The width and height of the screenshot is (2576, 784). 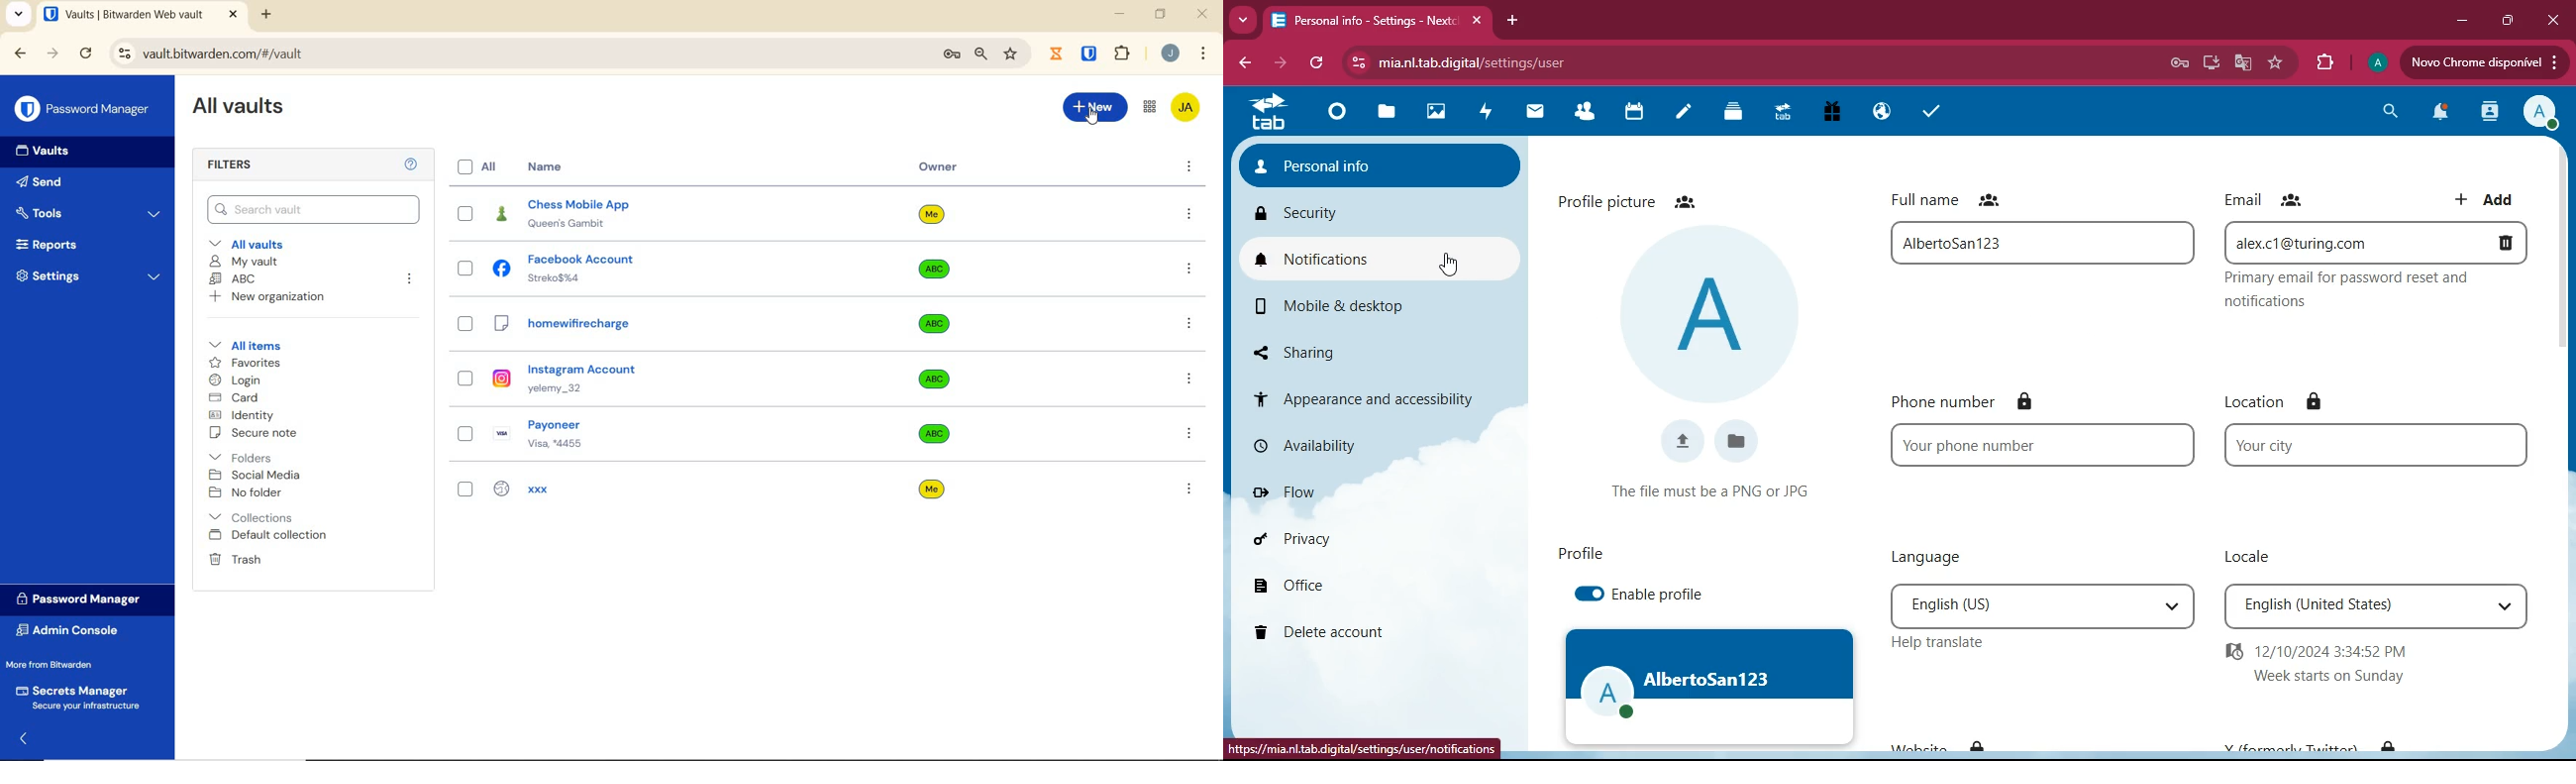 I want to click on Password Manager, so click(x=87, y=599).